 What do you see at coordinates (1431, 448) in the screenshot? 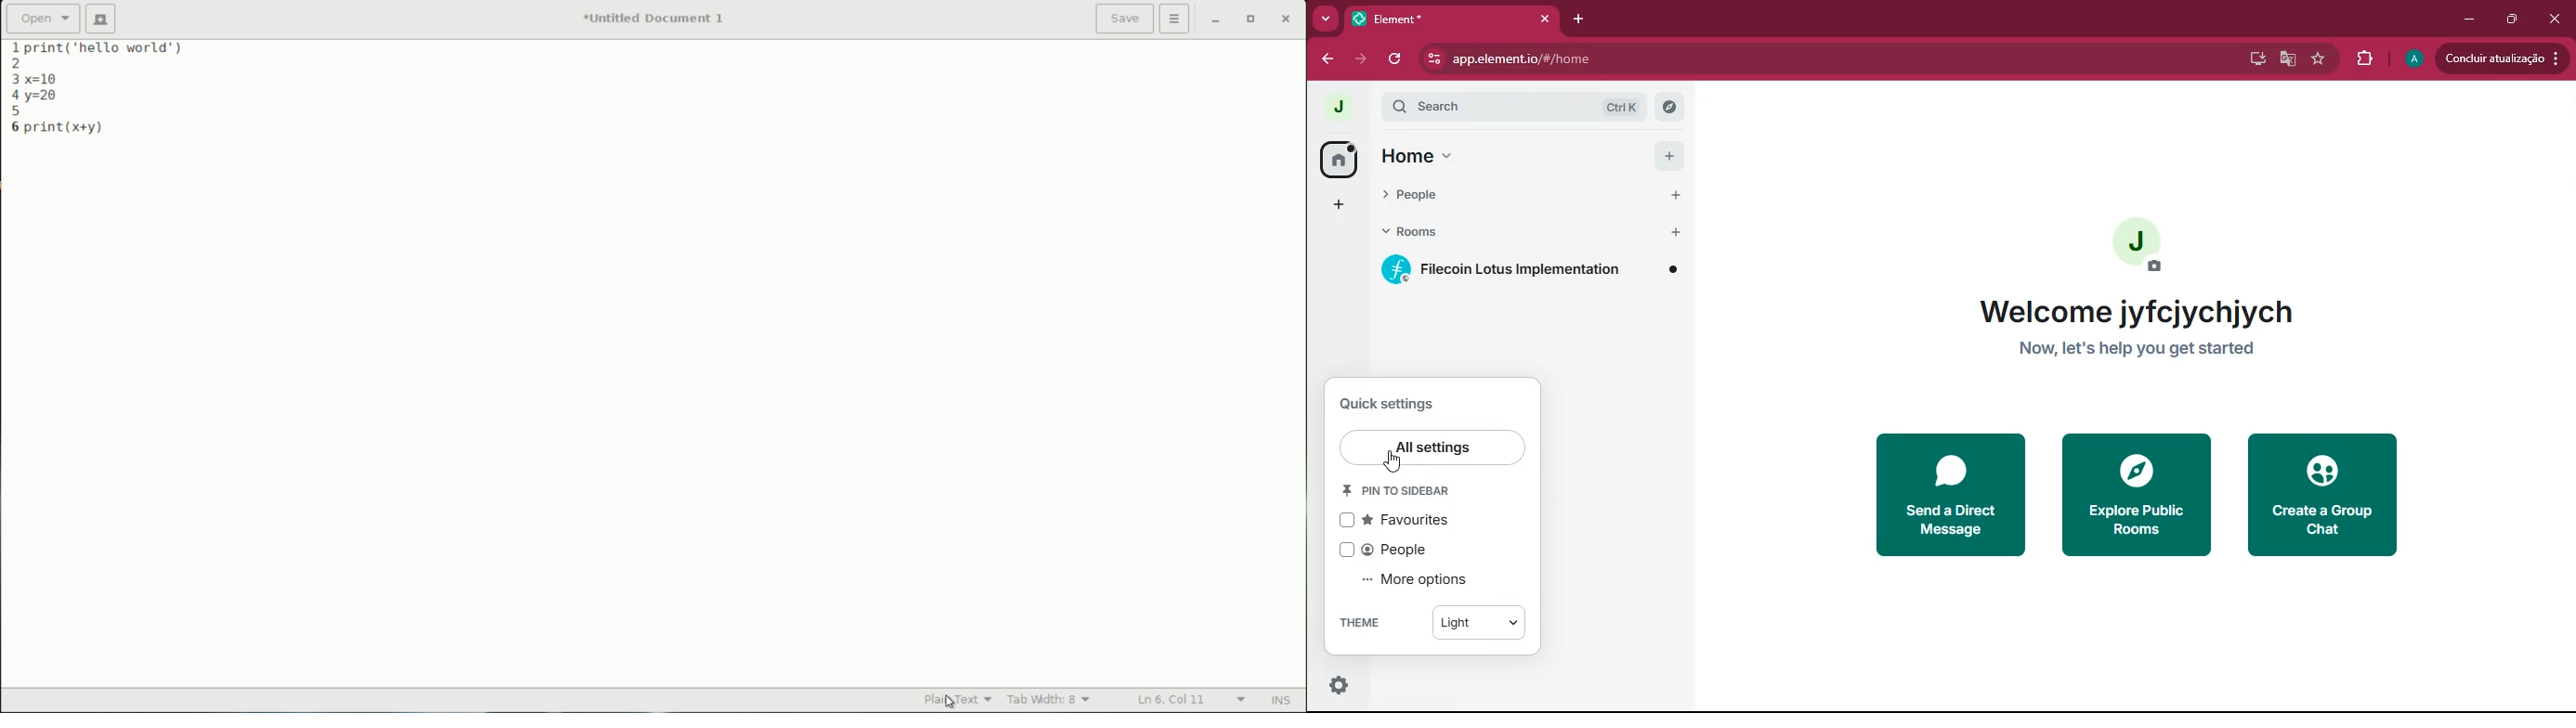
I see `all settings` at bounding box center [1431, 448].